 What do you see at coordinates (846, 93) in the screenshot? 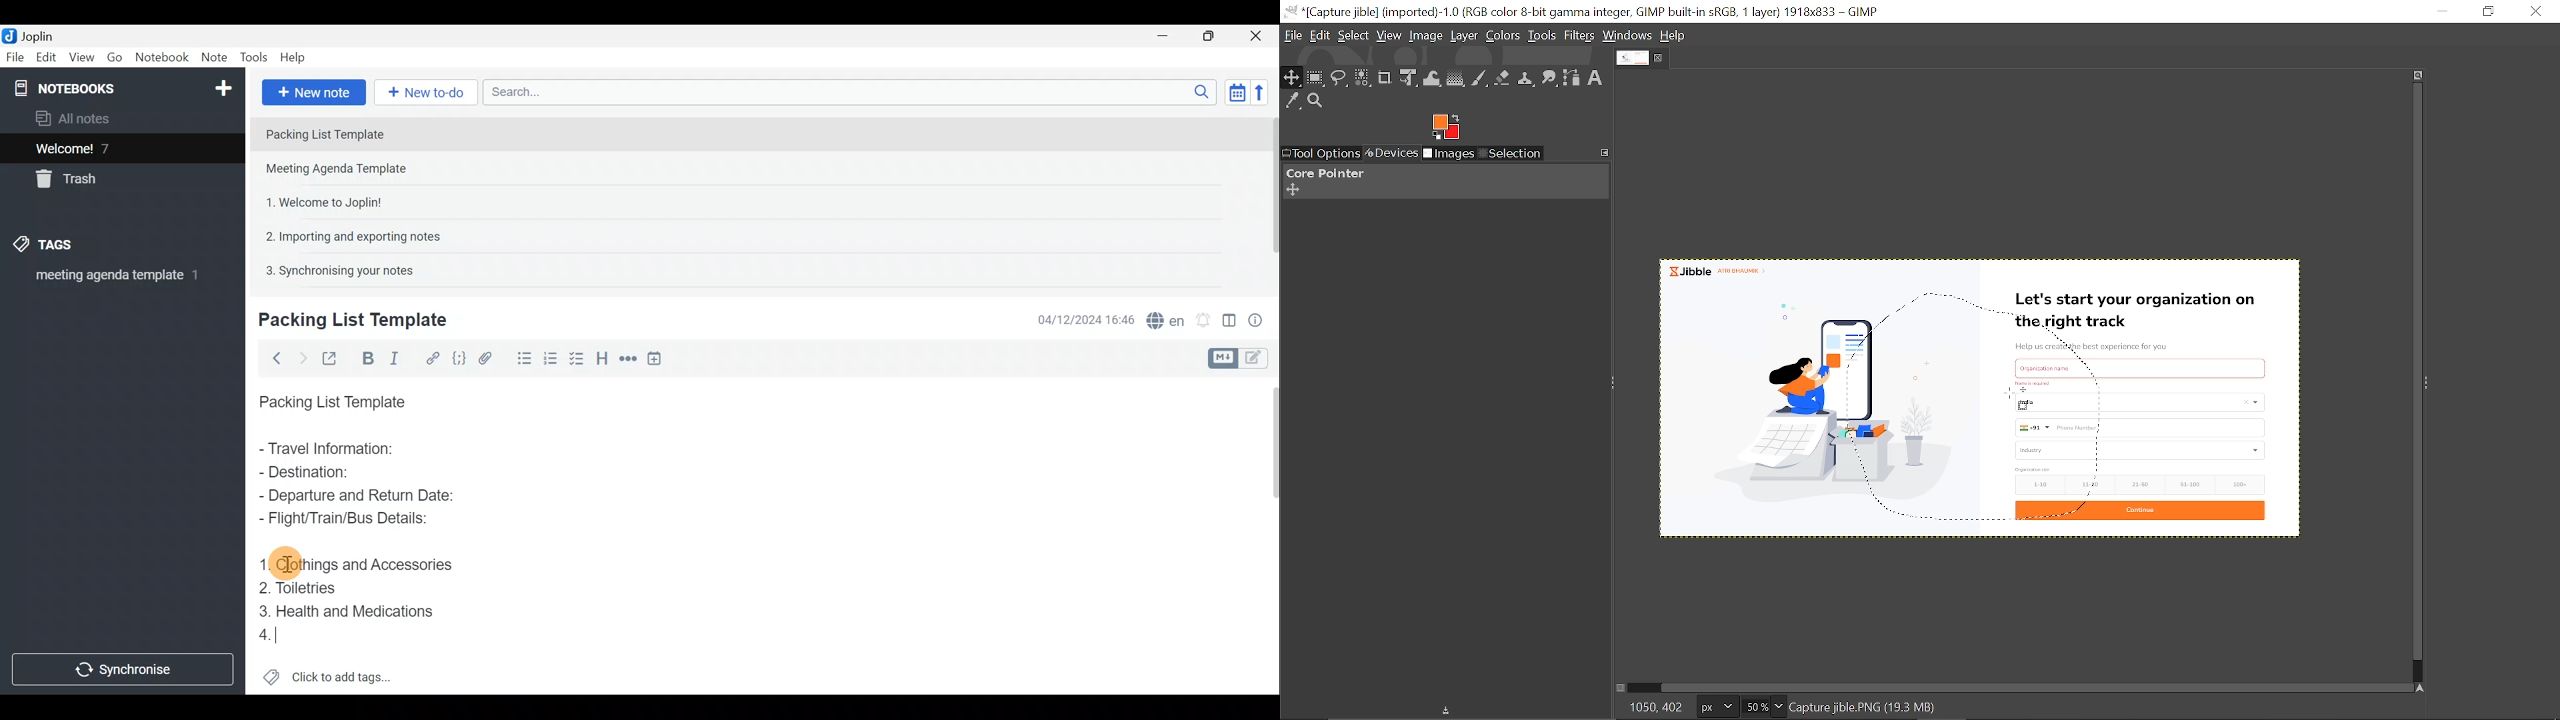
I see `Search bar` at bounding box center [846, 93].